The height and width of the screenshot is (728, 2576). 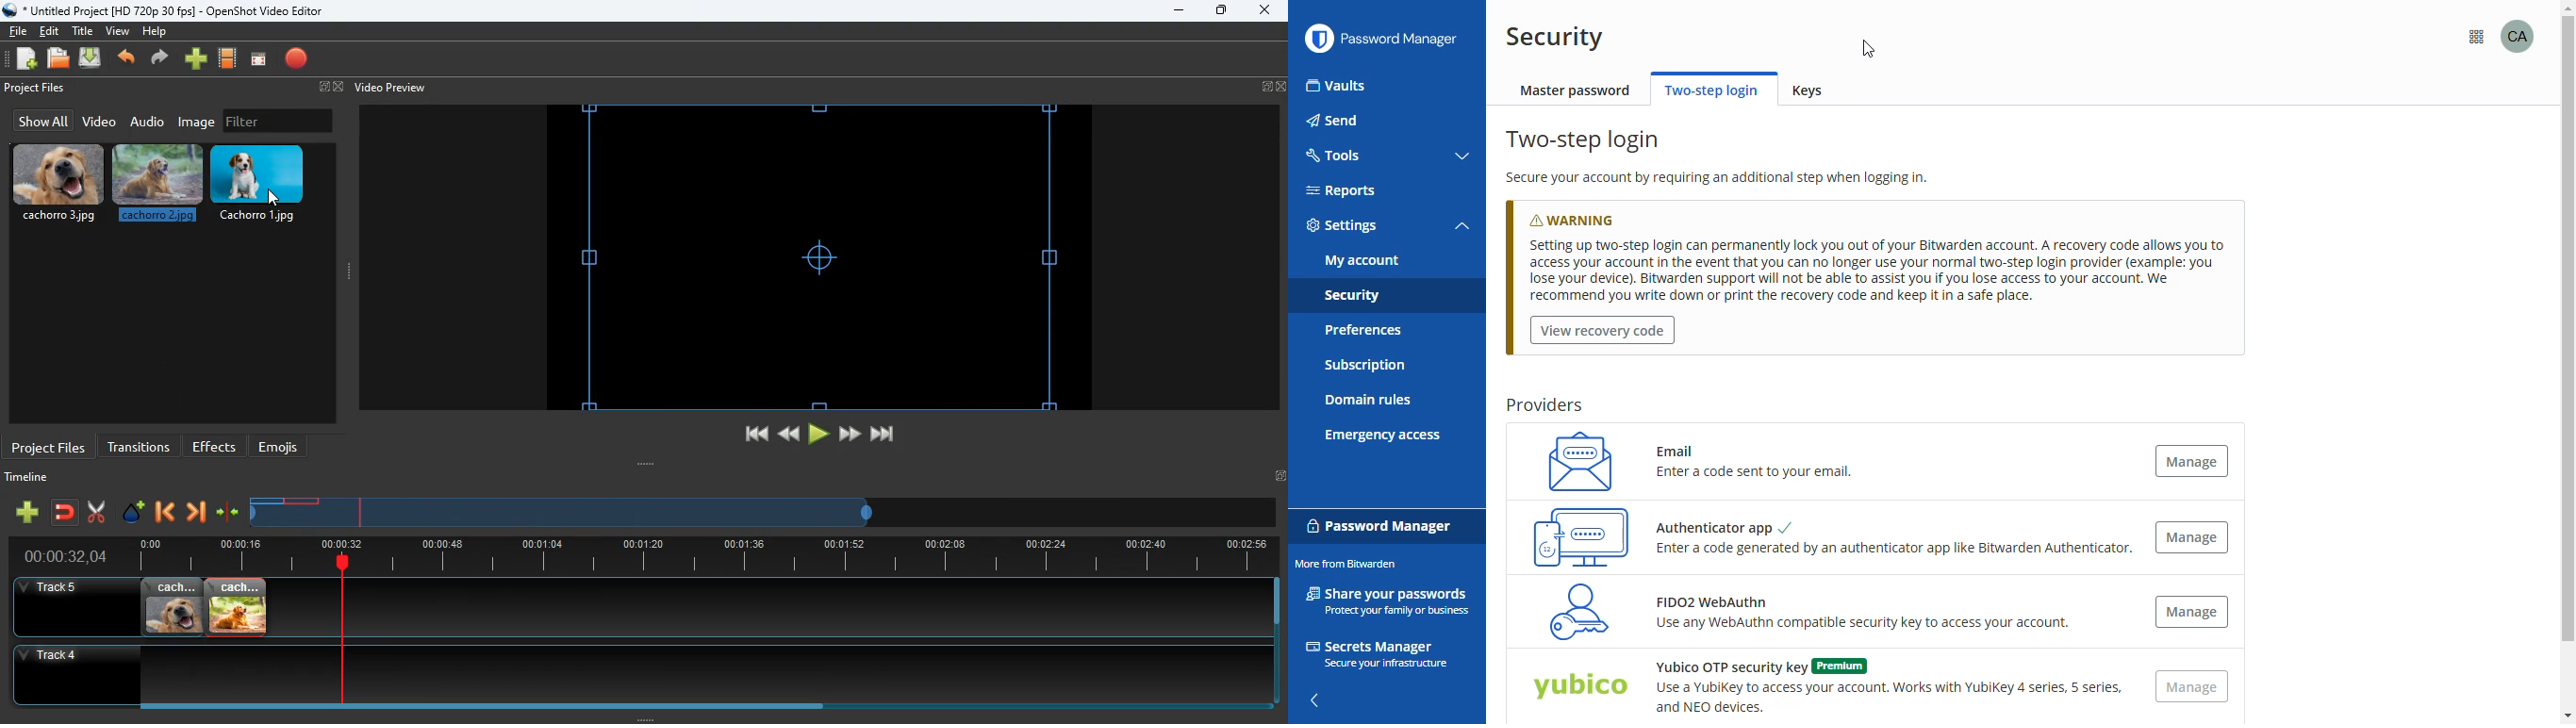 What do you see at coordinates (1868, 617) in the screenshot?
I see `FIDO2 WebAuthn
Use any WebAuthn compatible security key to access your account.` at bounding box center [1868, 617].